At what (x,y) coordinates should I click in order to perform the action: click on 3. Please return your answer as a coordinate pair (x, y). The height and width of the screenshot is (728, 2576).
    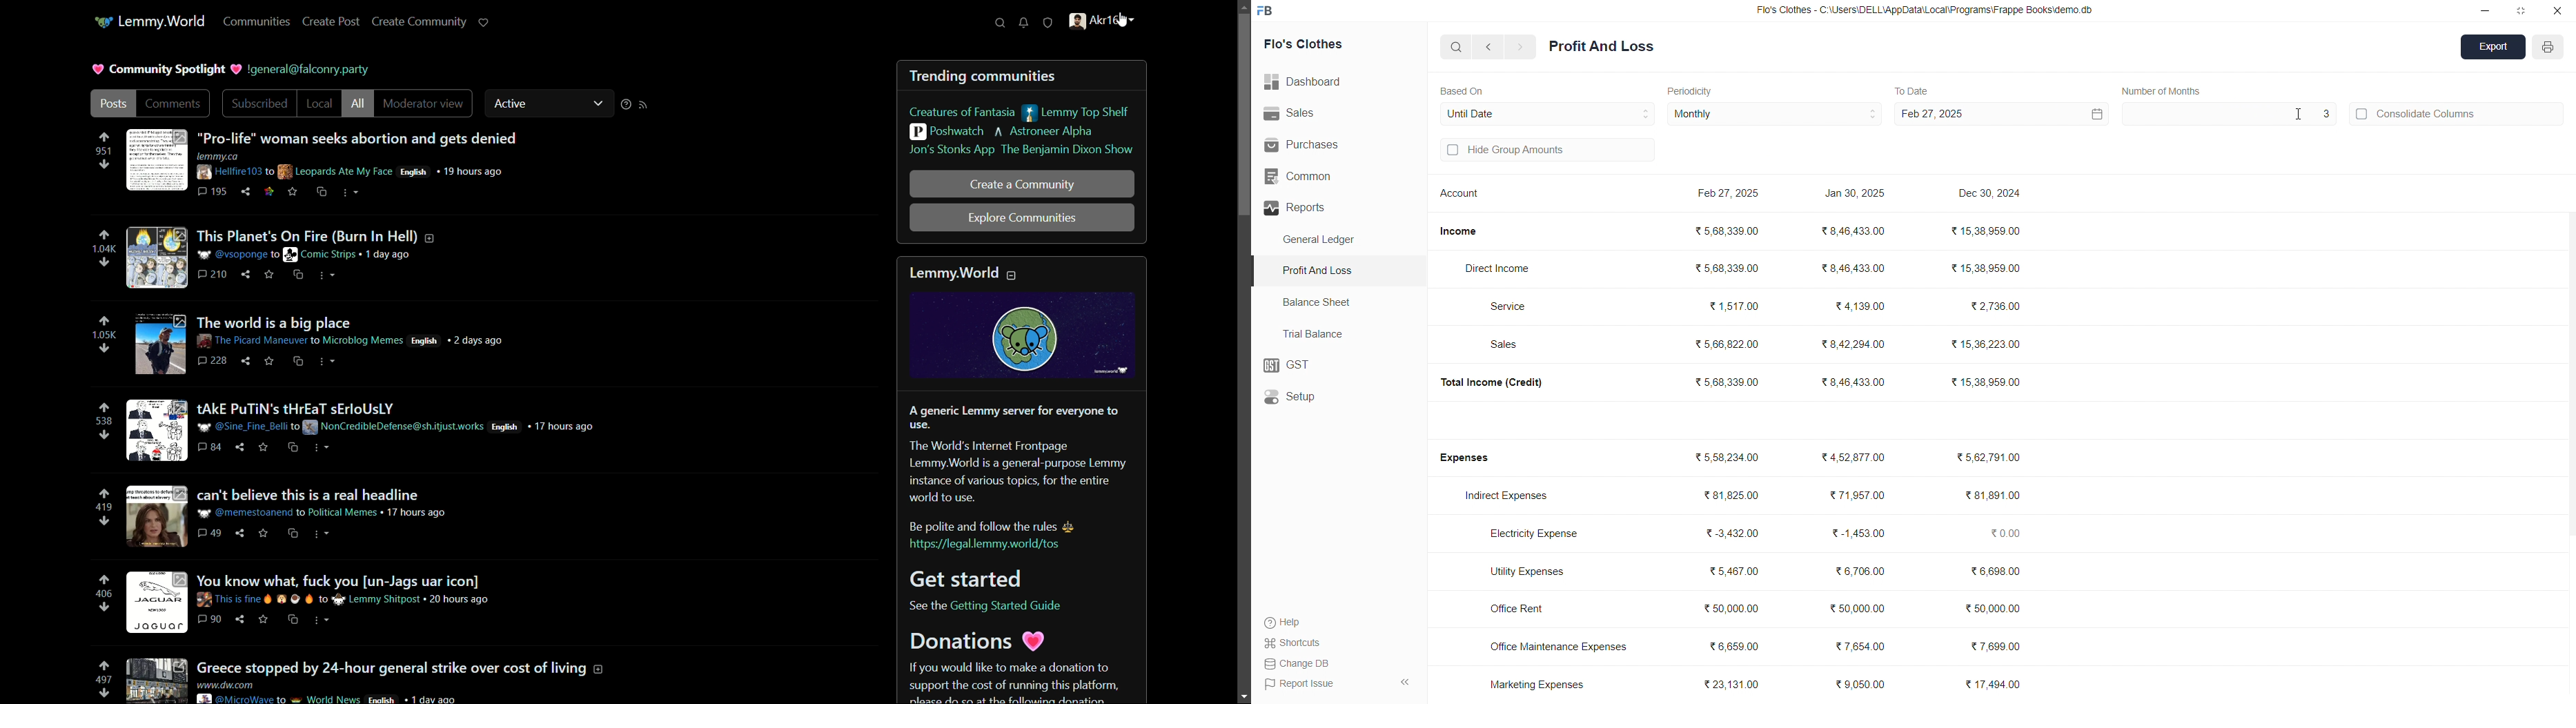
    Looking at the image, I should click on (2228, 114).